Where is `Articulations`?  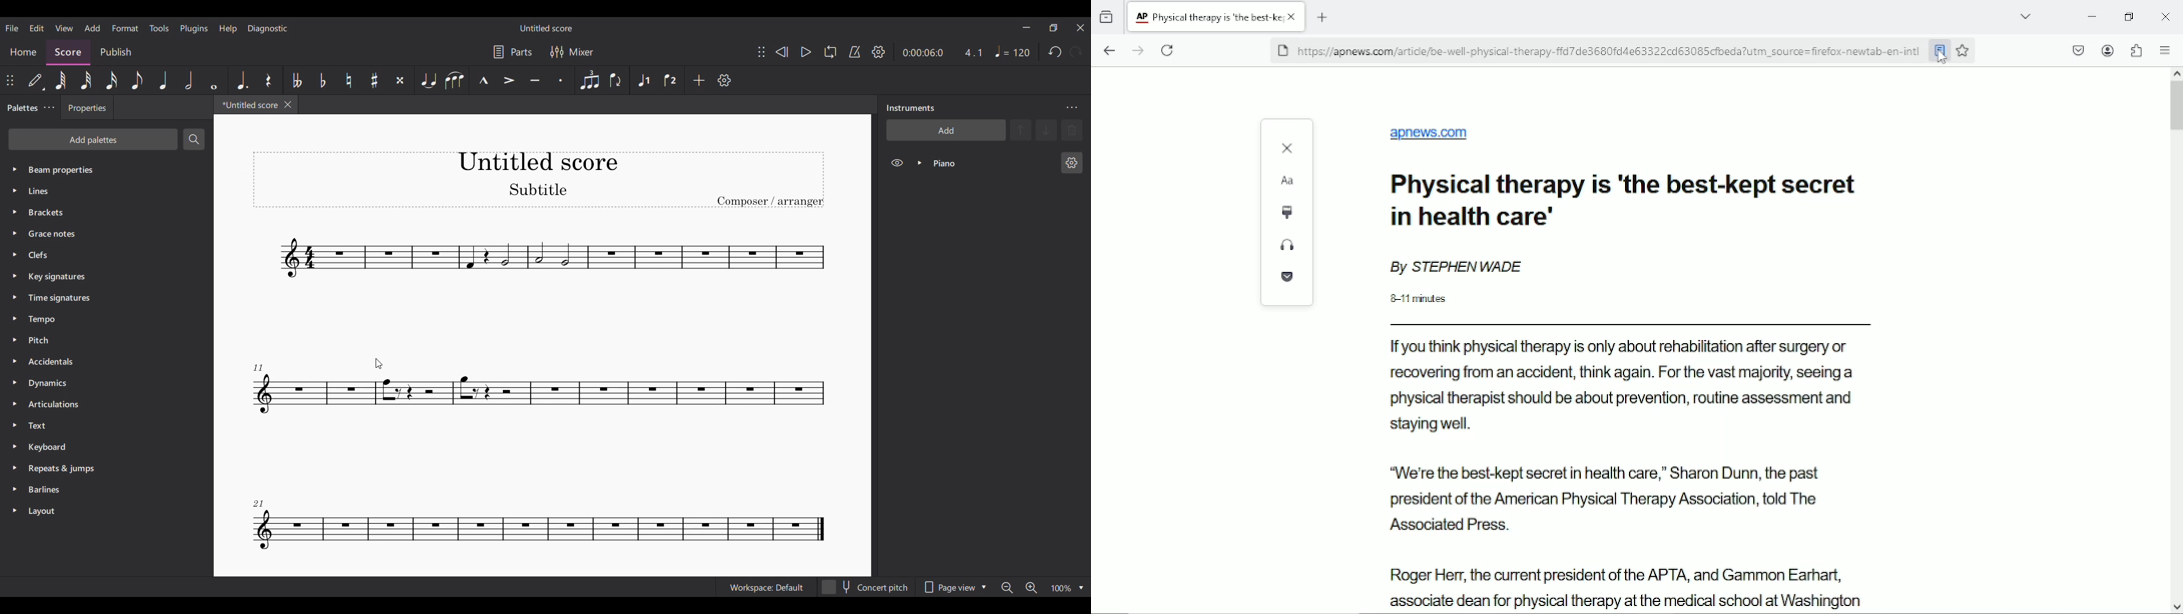
Articulations is located at coordinates (95, 404).